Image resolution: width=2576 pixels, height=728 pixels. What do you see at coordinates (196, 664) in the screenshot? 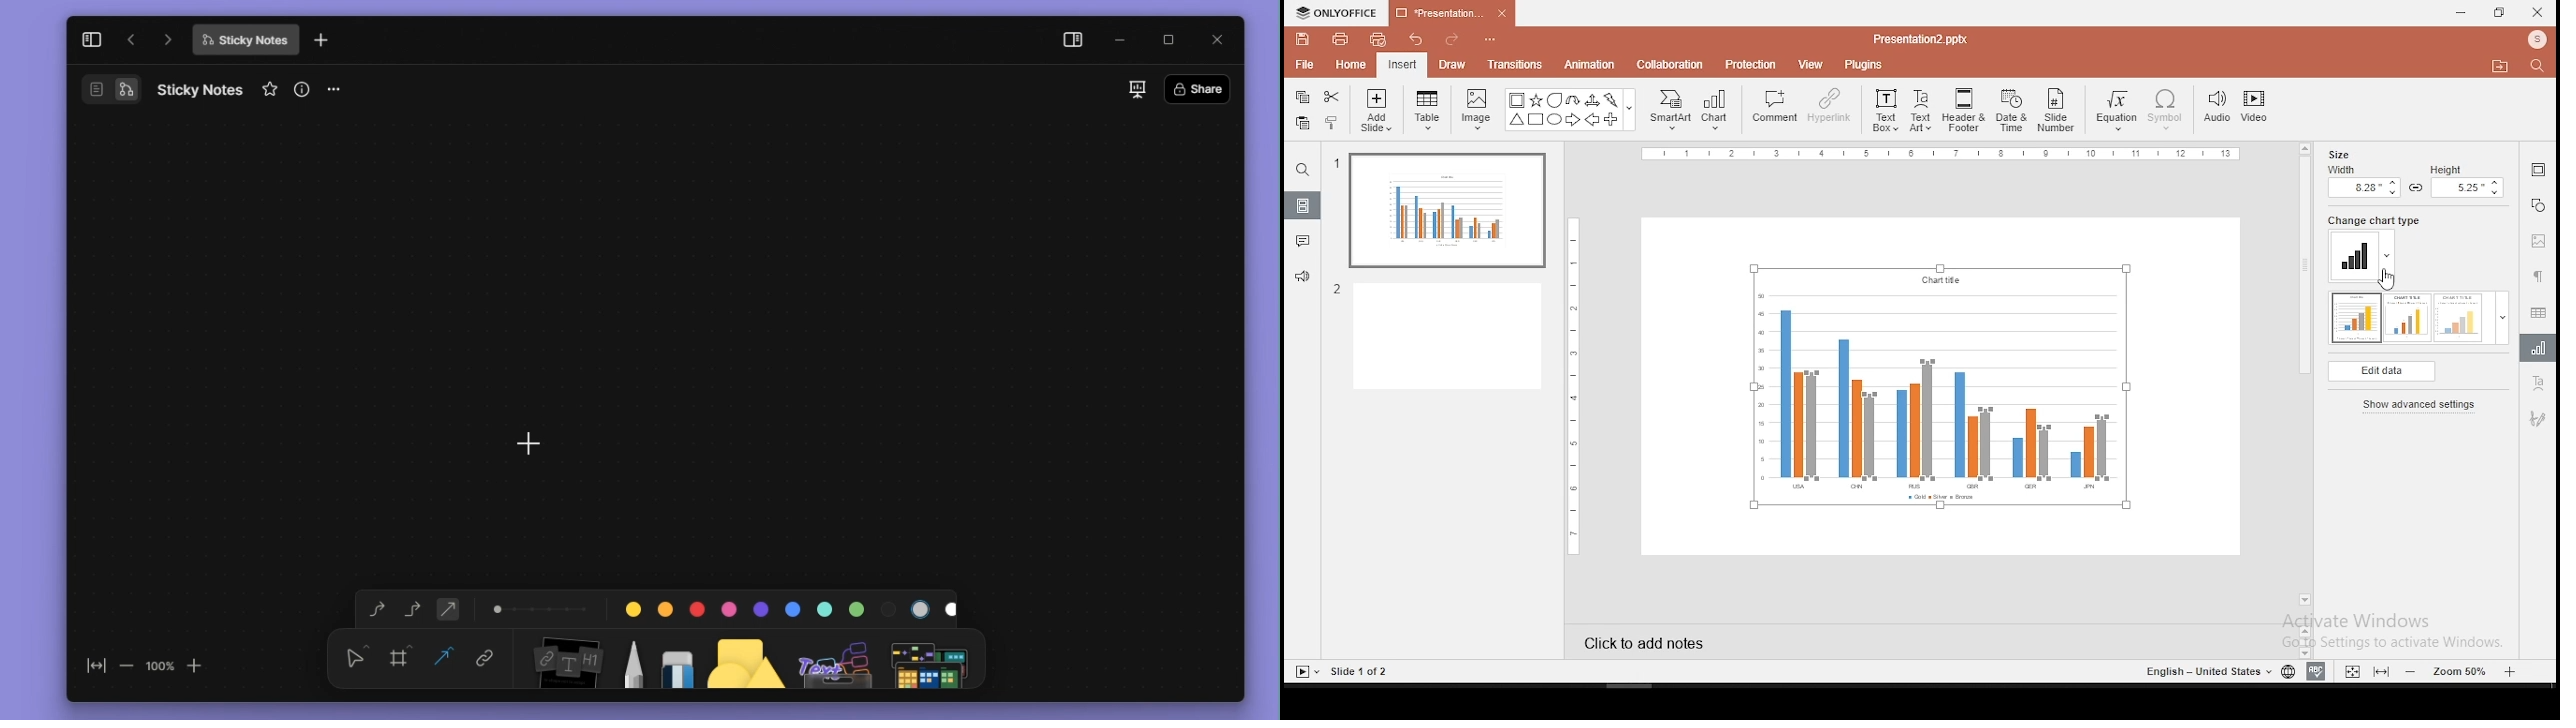
I see `zoom in` at bounding box center [196, 664].